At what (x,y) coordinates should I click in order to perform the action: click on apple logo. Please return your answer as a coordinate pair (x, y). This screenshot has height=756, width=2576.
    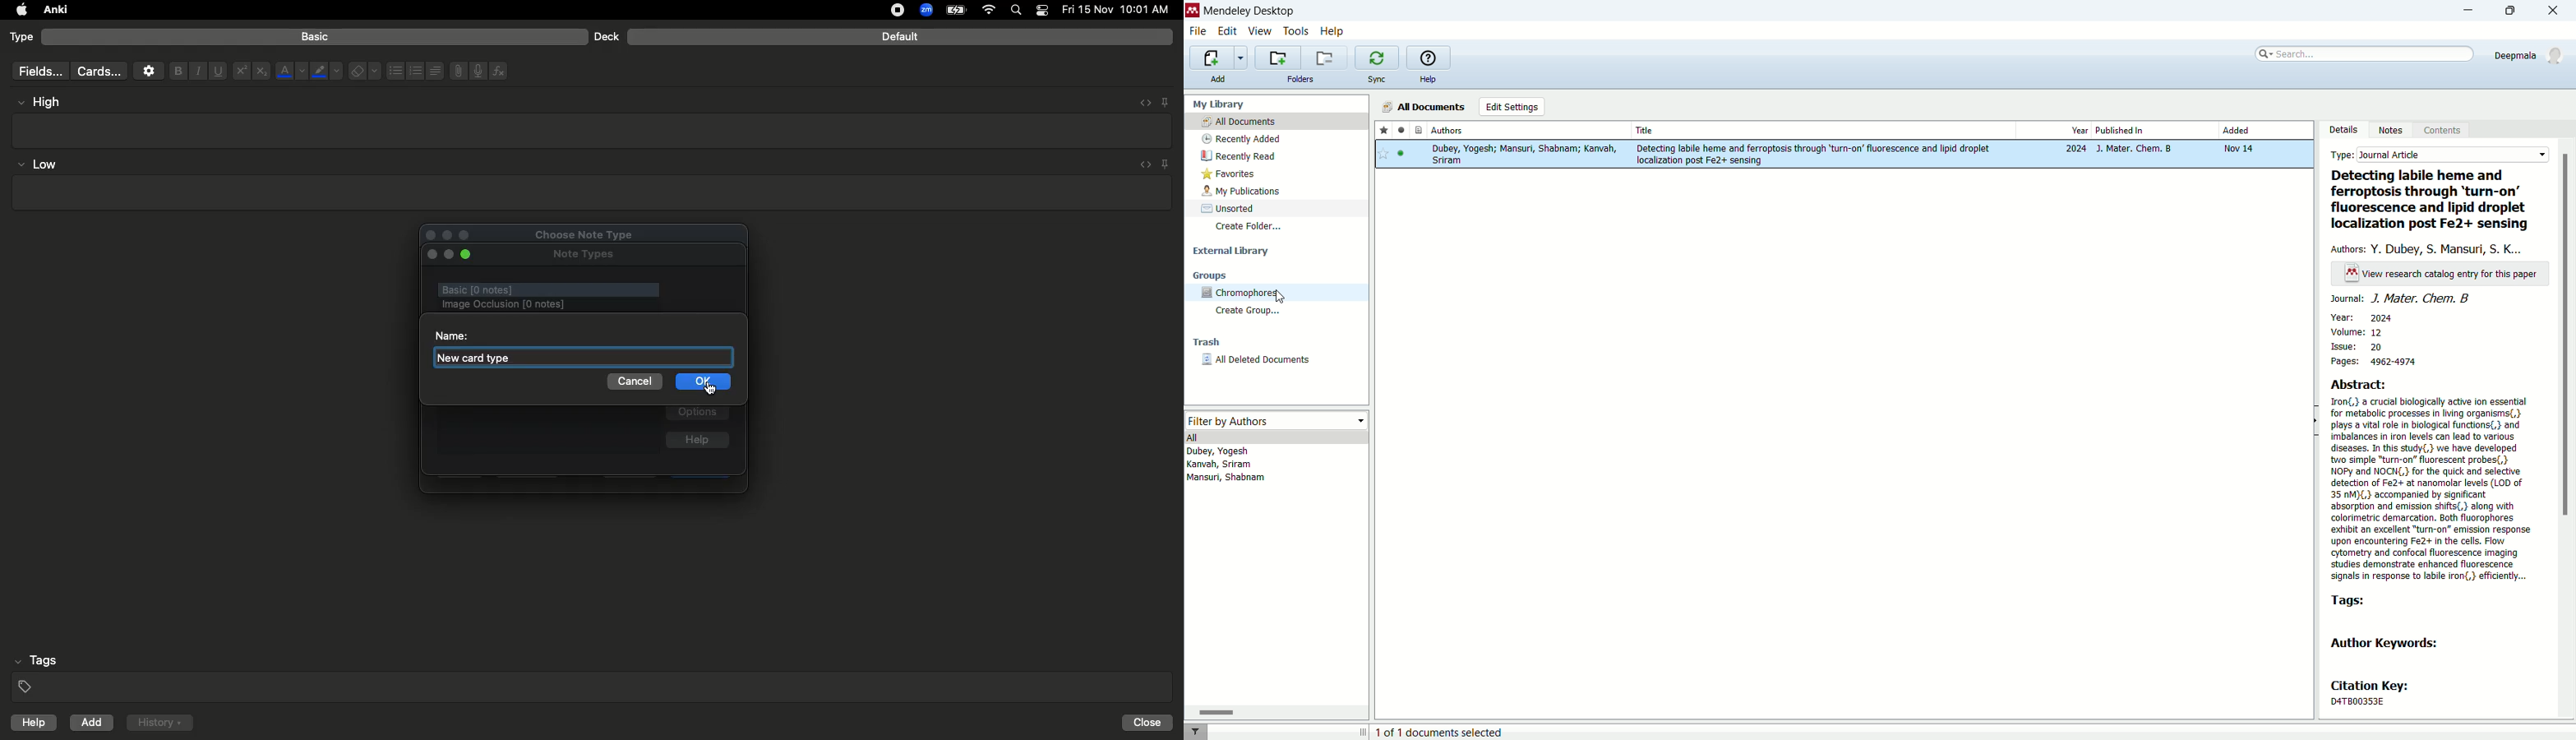
    Looking at the image, I should click on (17, 10).